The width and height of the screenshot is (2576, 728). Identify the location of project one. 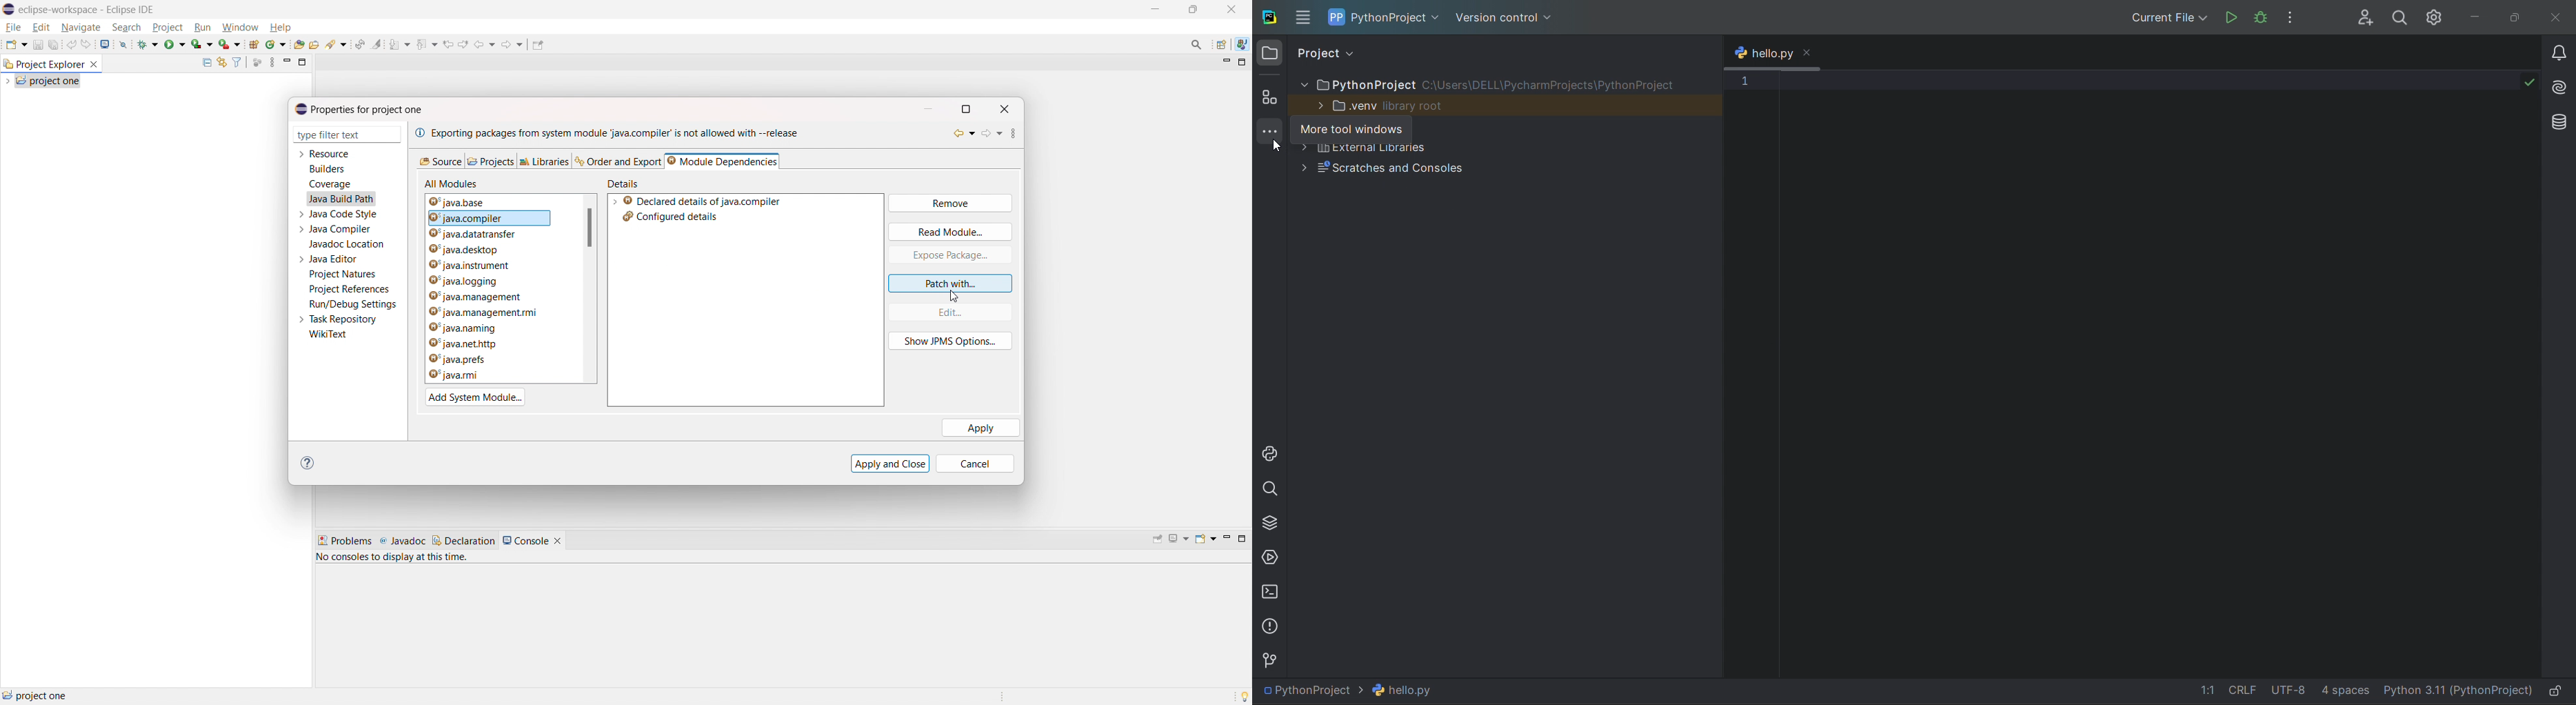
(48, 80).